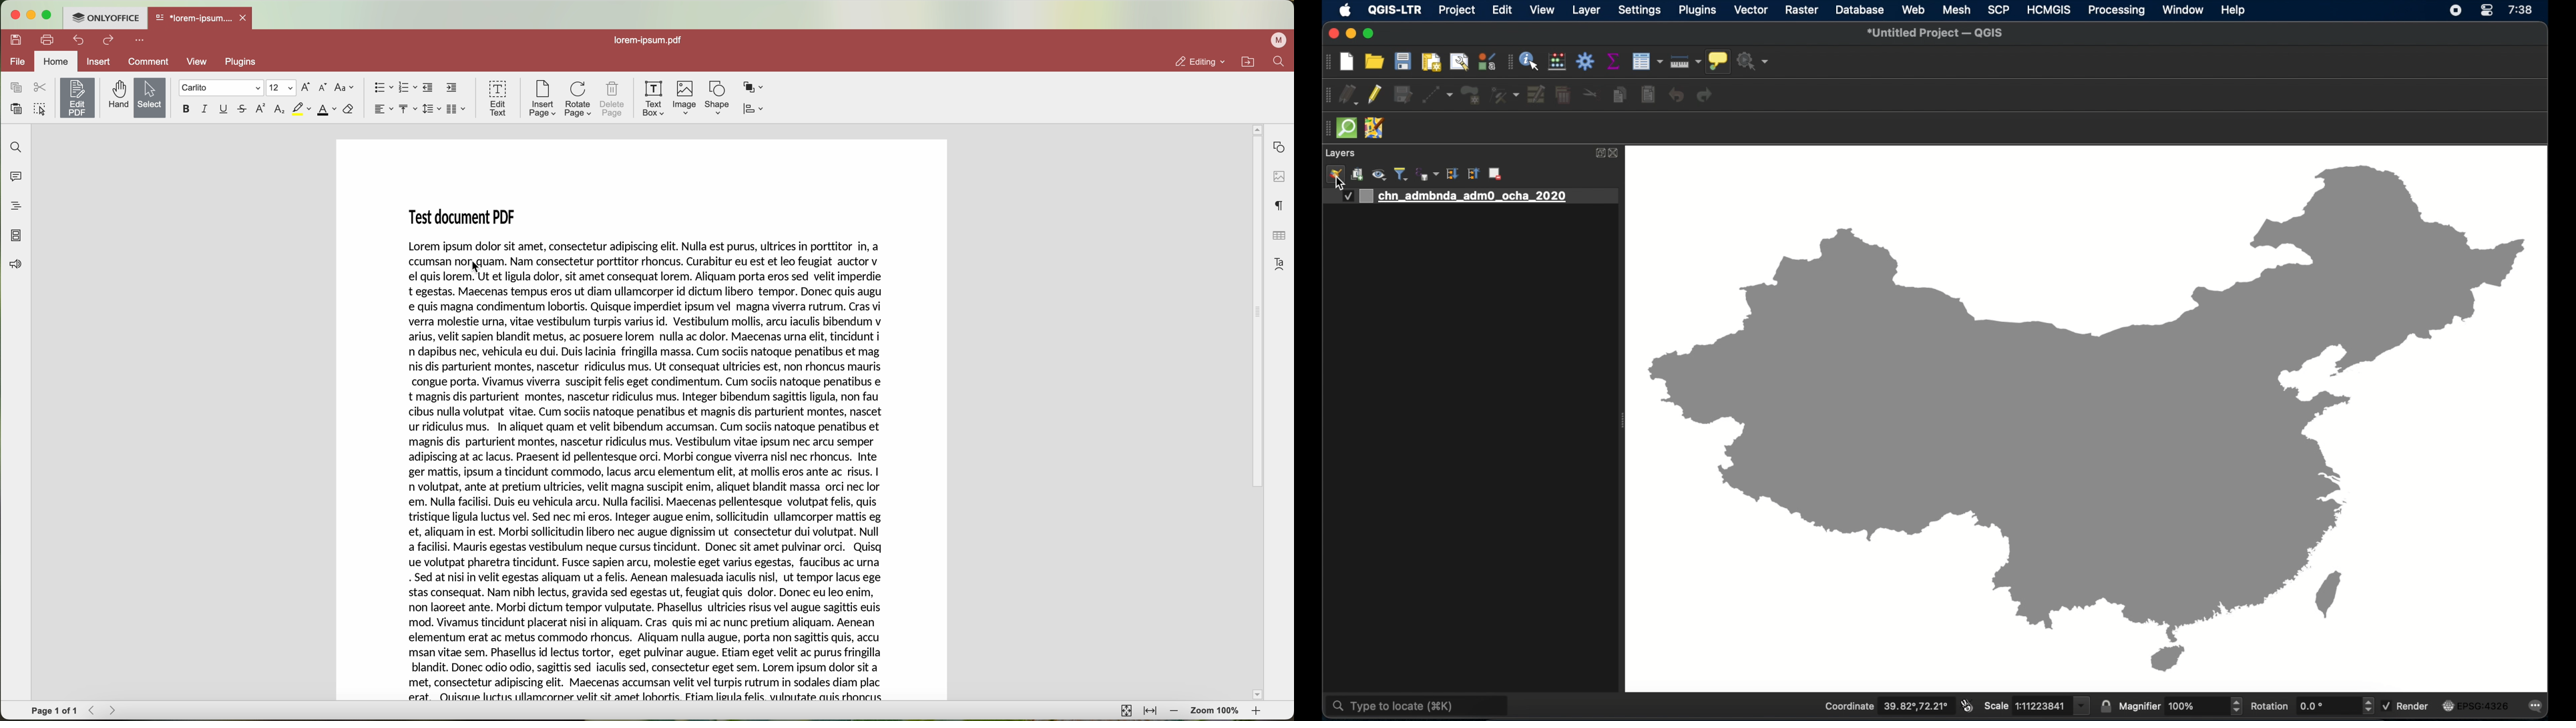  I want to click on open, so click(1375, 61).